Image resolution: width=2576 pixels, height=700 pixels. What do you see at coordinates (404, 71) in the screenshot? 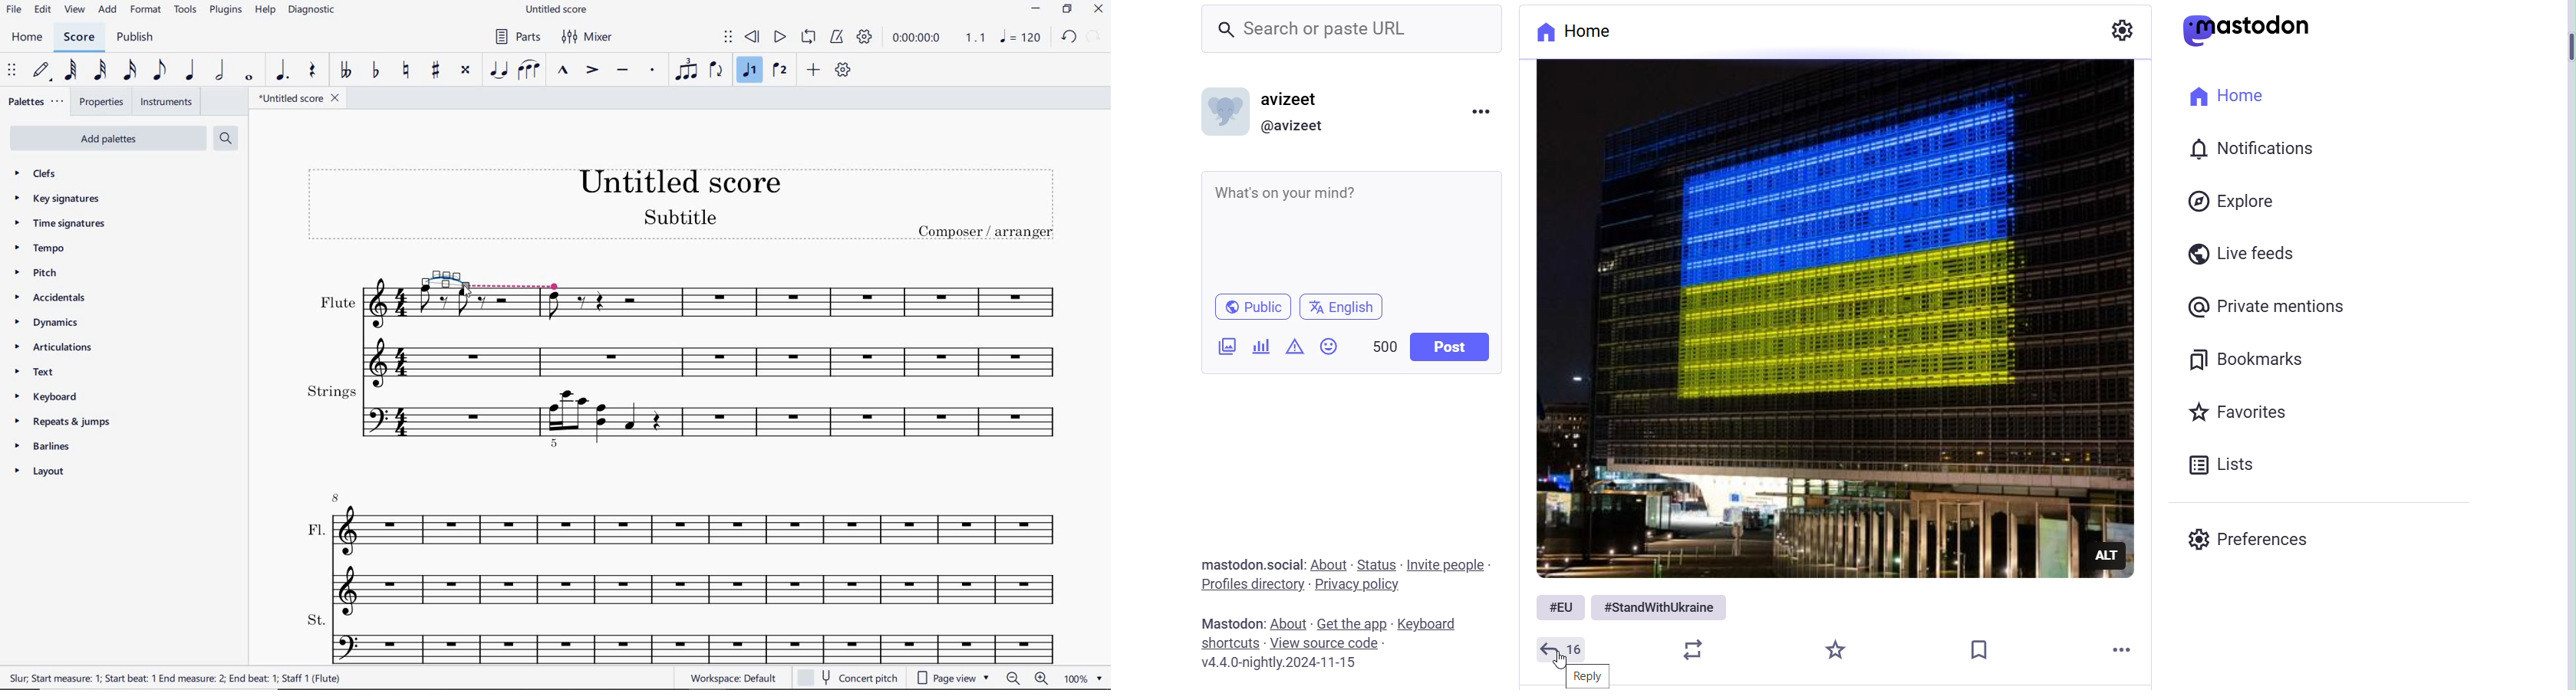
I see `TOGGLE NATURAL` at bounding box center [404, 71].